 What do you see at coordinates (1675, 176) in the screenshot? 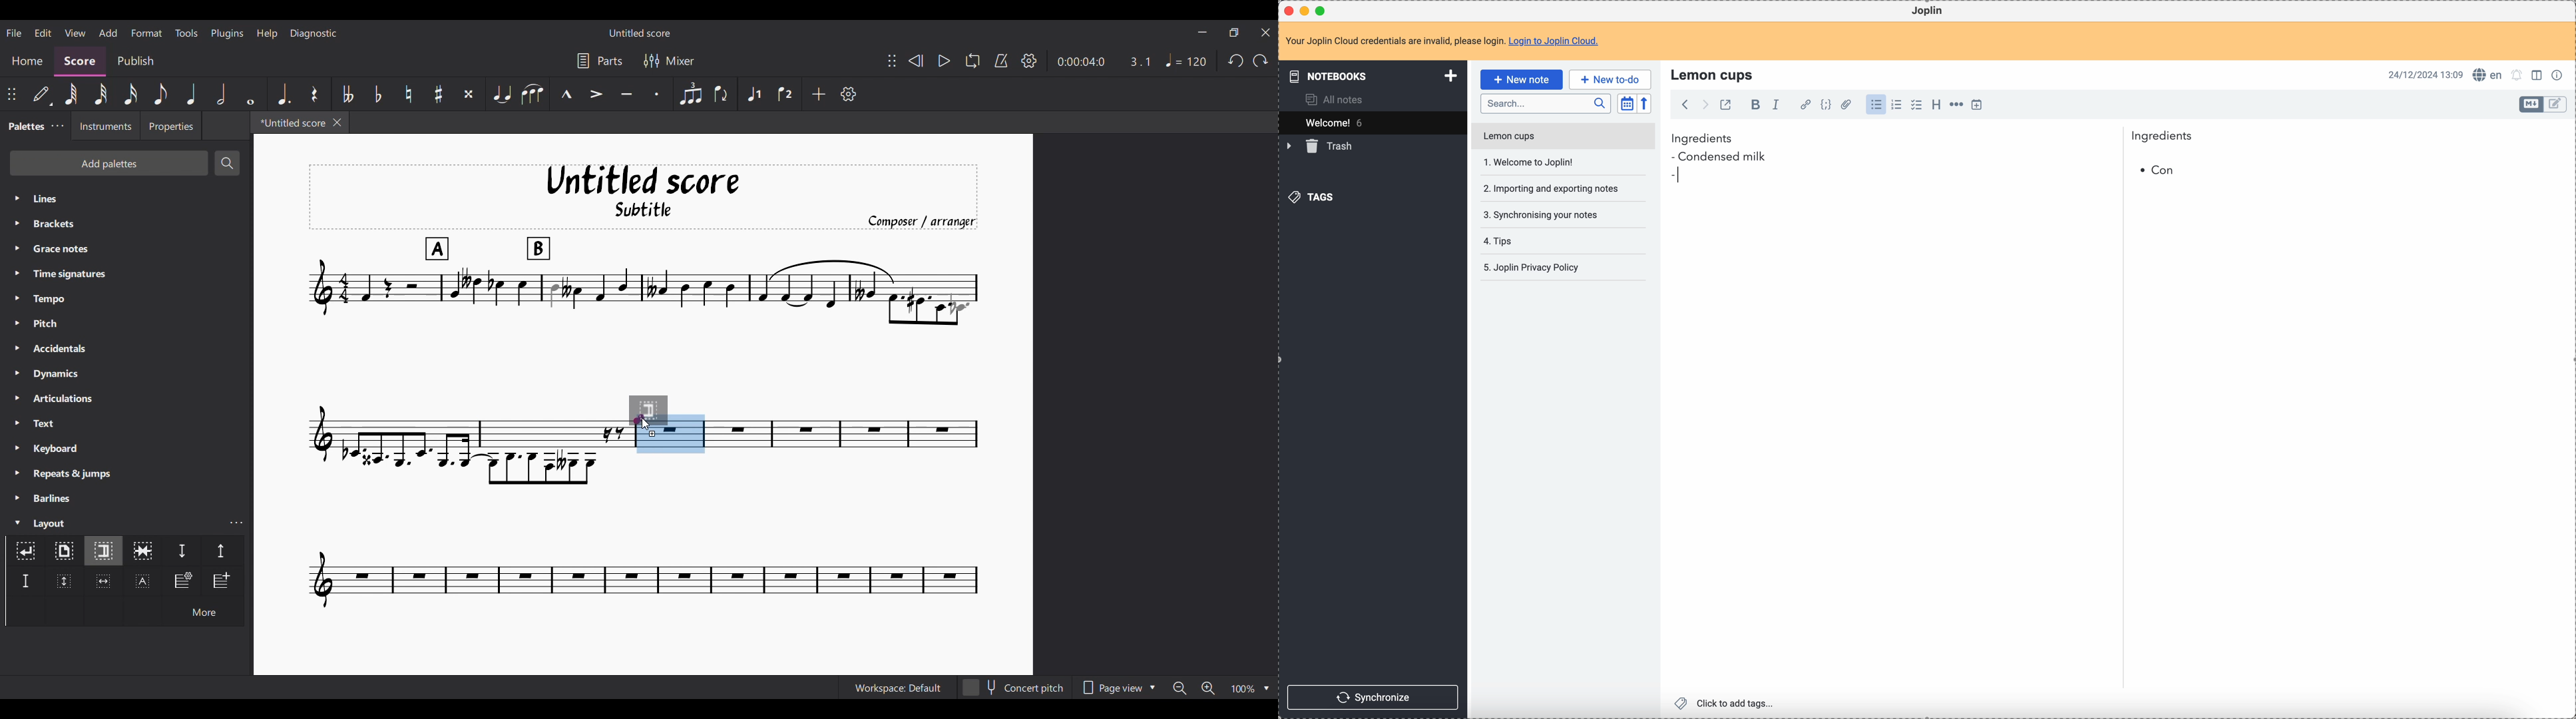
I see `bullet point` at bounding box center [1675, 176].